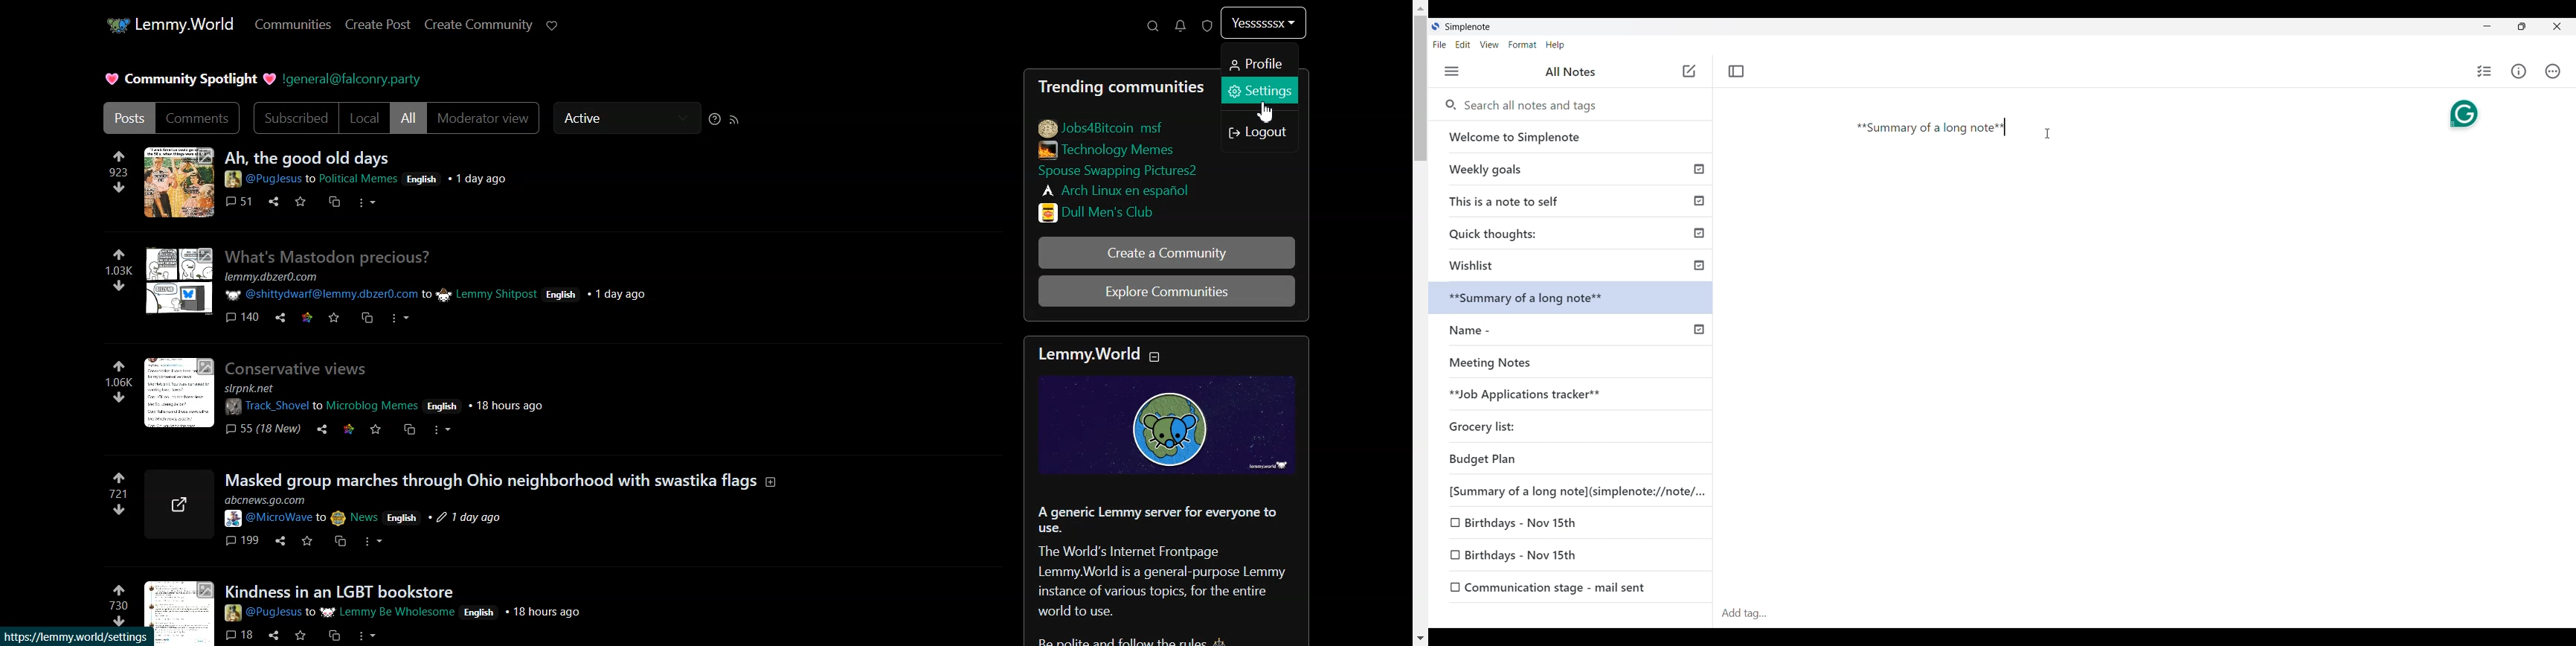  I want to click on Insert checklist, so click(2485, 71).